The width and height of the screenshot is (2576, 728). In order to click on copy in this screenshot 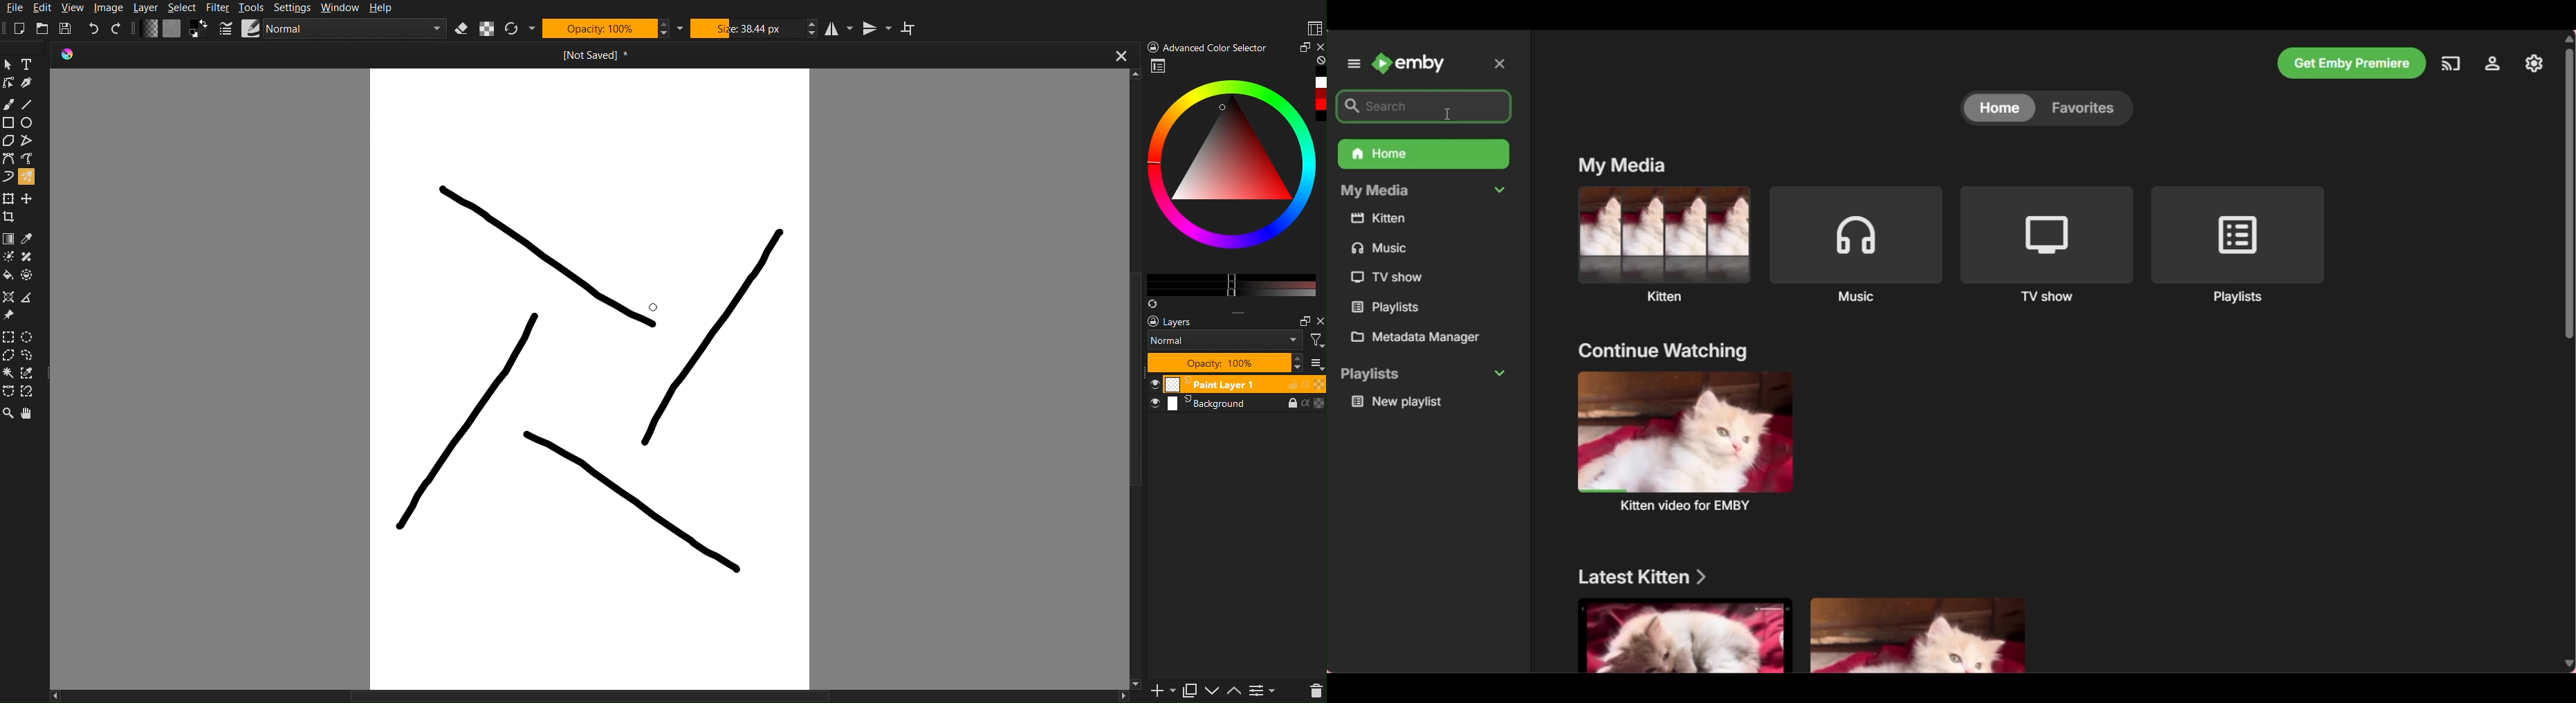, I will do `click(1189, 691)`.